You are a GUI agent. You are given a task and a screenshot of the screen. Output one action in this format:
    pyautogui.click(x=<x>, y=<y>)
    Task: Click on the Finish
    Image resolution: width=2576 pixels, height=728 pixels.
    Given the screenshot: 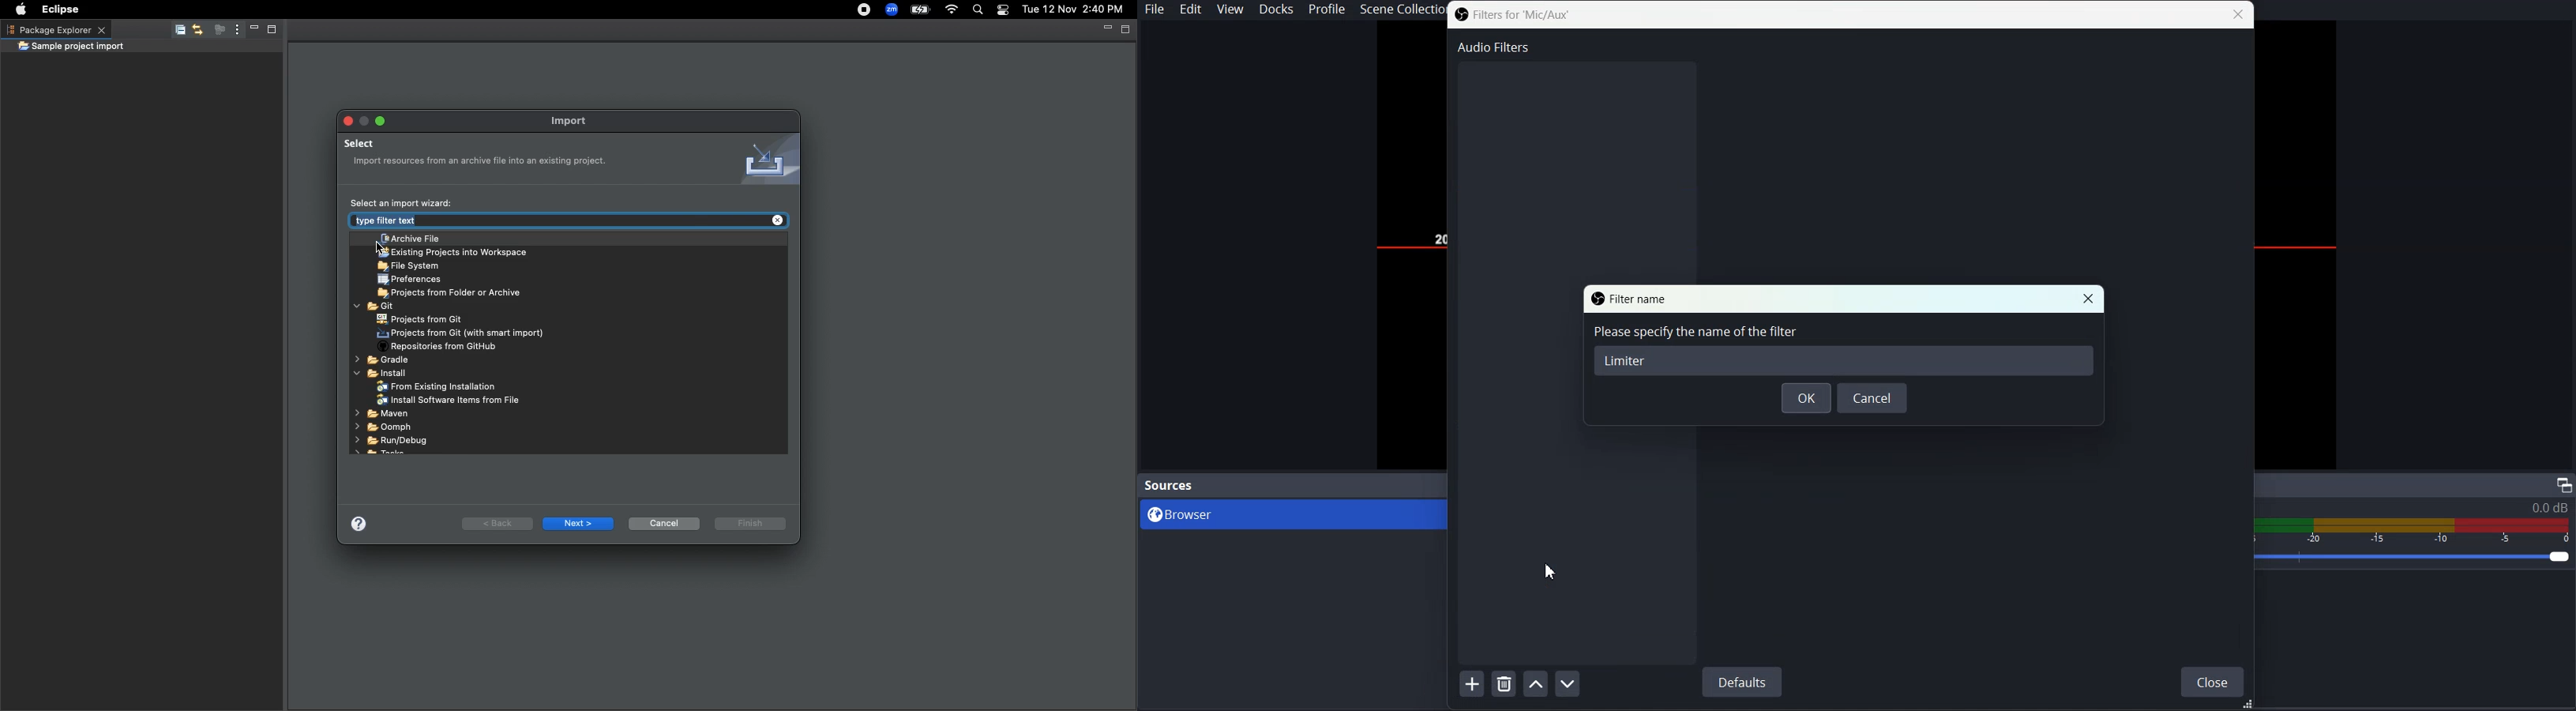 What is the action you would take?
    pyautogui.click(x=751, y=523)
    